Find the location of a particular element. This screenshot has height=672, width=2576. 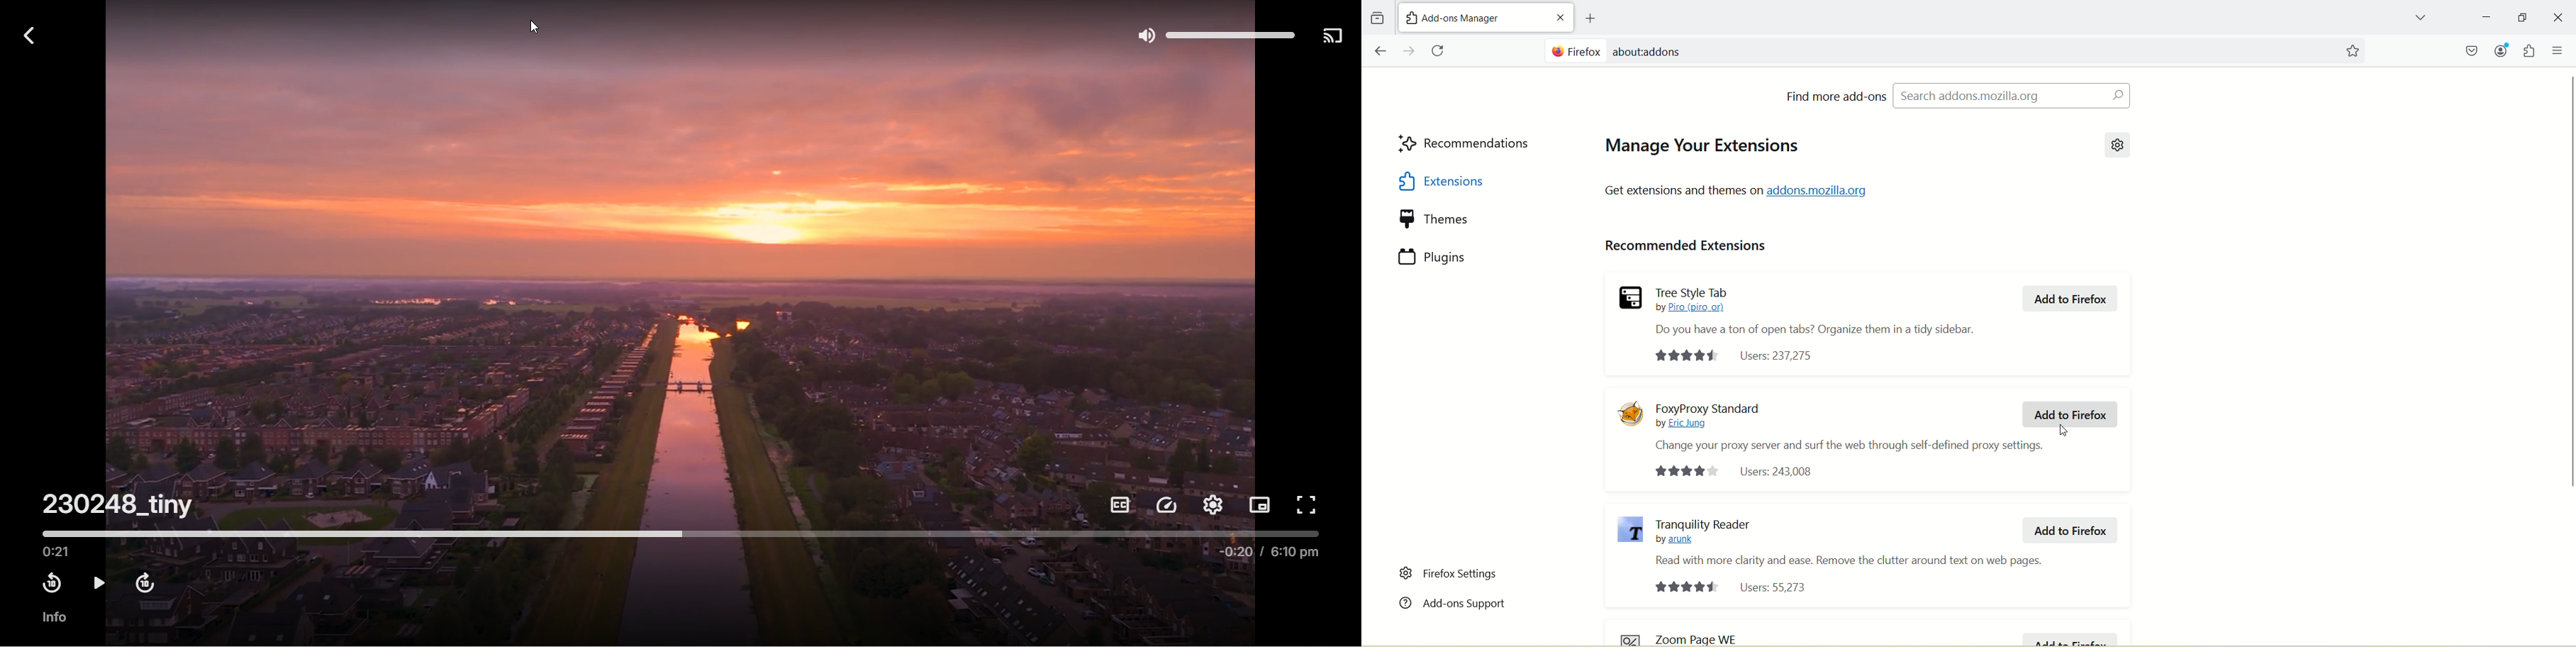

Read with more clarity and ease. Remove the clutter around text on web pages. is located at coordinates (1849, 560).